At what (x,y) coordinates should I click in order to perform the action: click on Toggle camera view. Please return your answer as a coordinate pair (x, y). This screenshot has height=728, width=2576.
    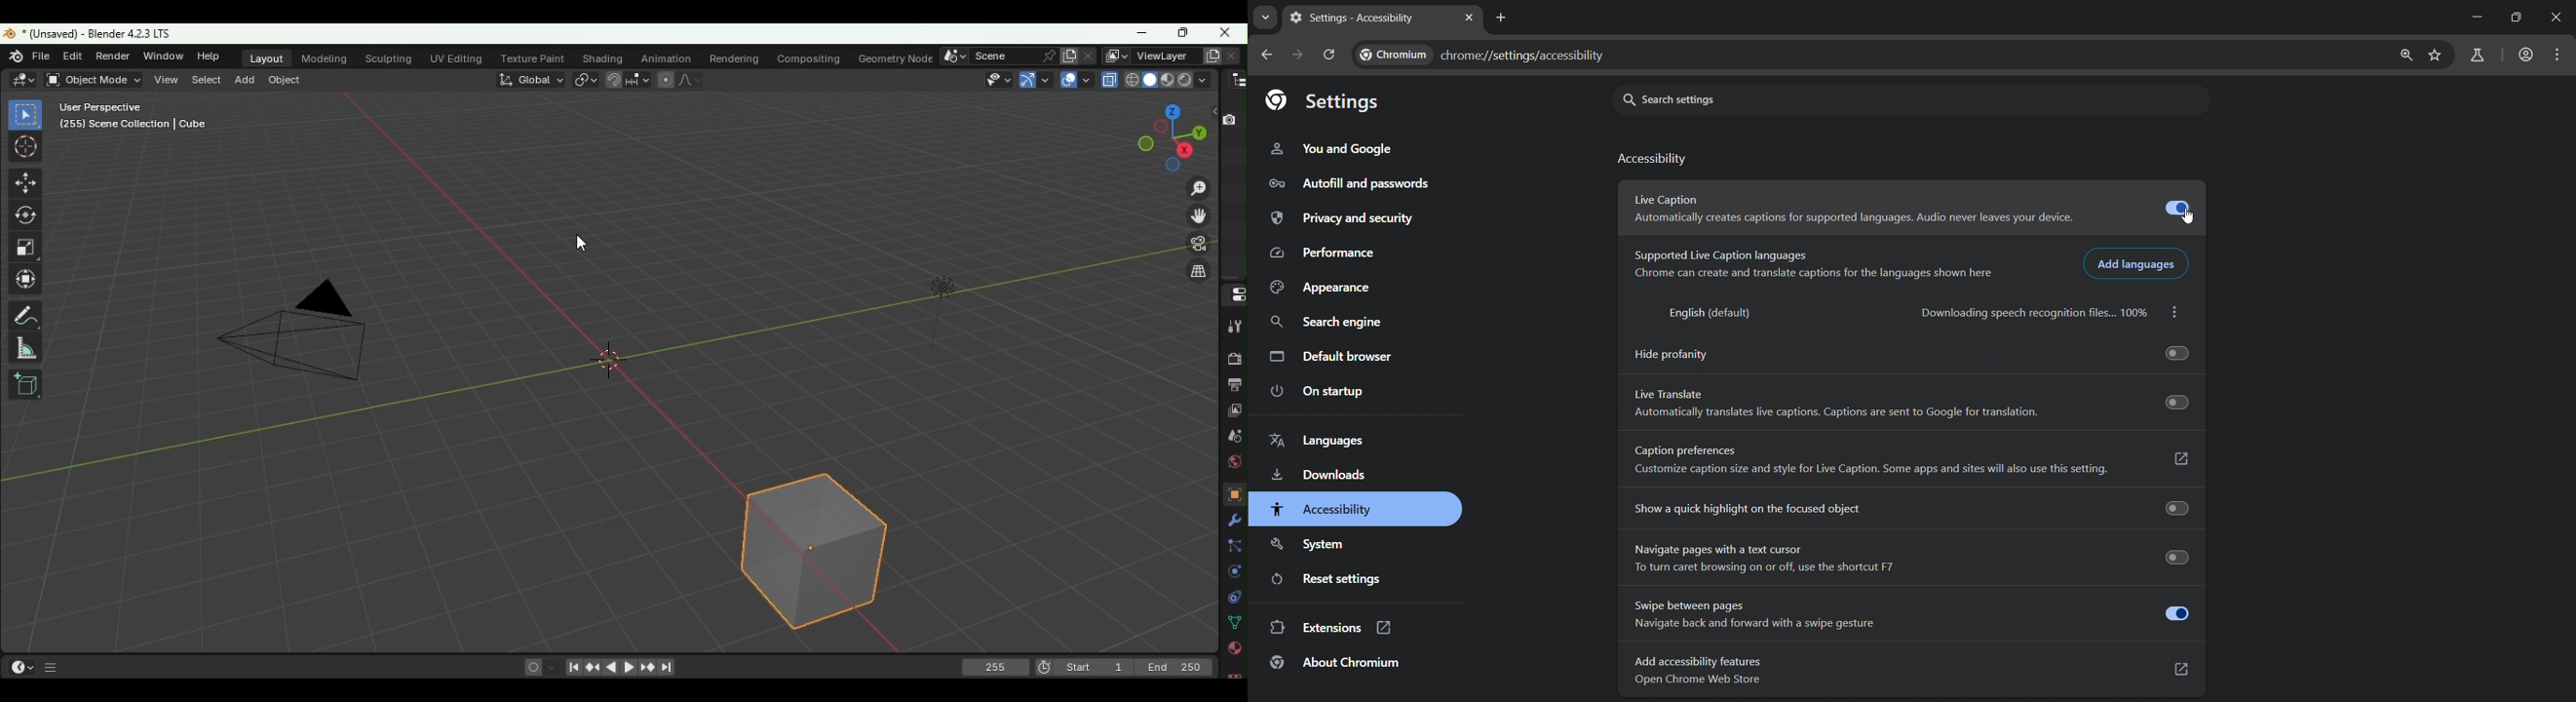
    Looking at the image, I should click on (1195, 247).